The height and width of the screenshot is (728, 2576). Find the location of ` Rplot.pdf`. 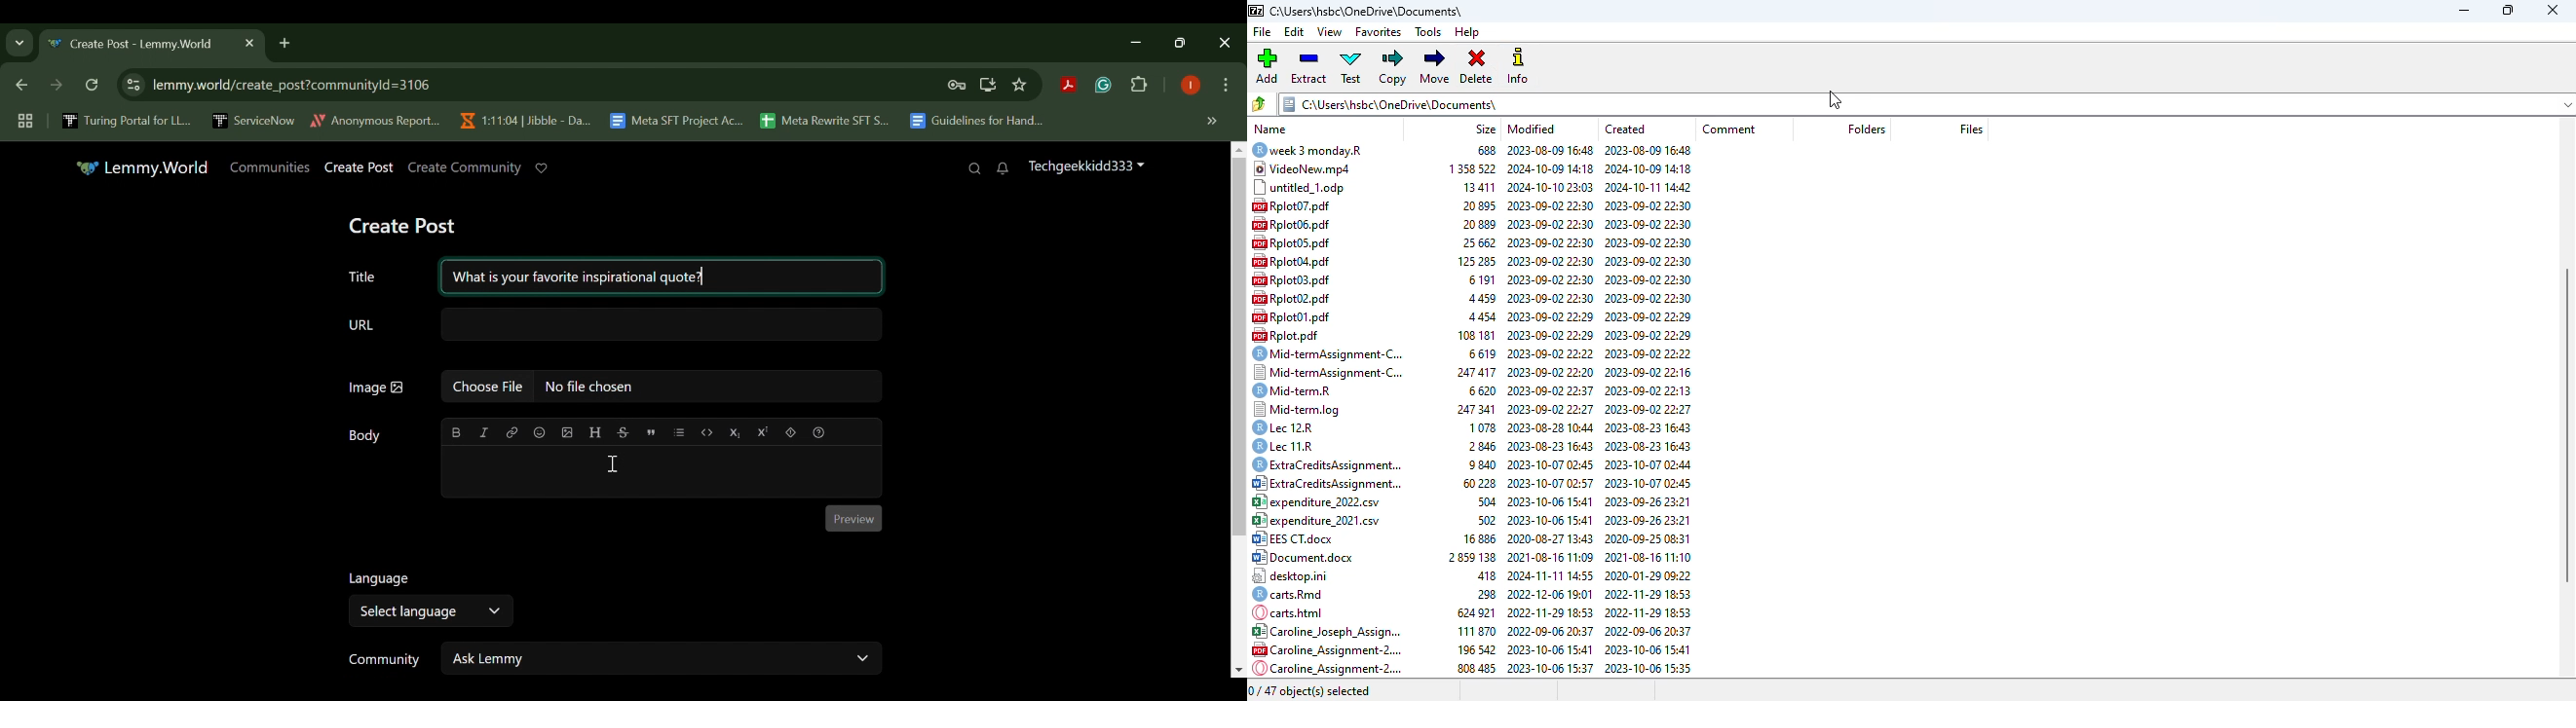

 Rplot.pdf is located at coordinates (1286, 337).